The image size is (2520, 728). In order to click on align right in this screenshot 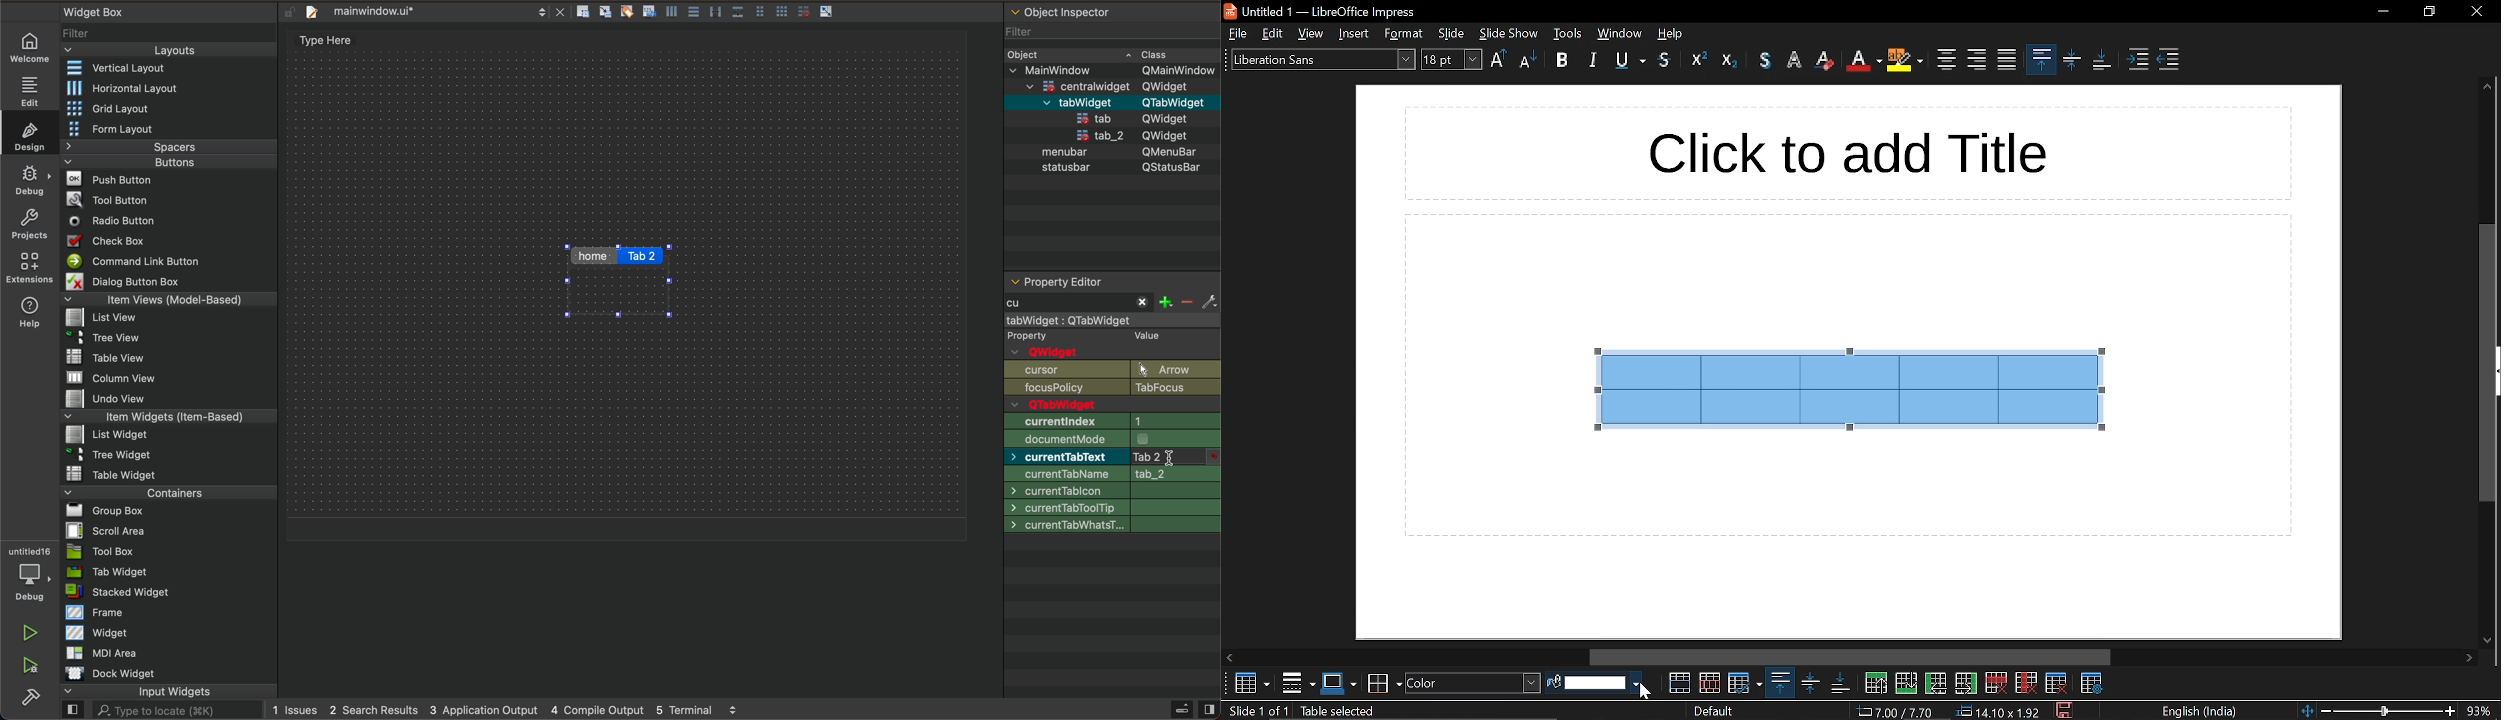, I will do `click(1975, 59)`.